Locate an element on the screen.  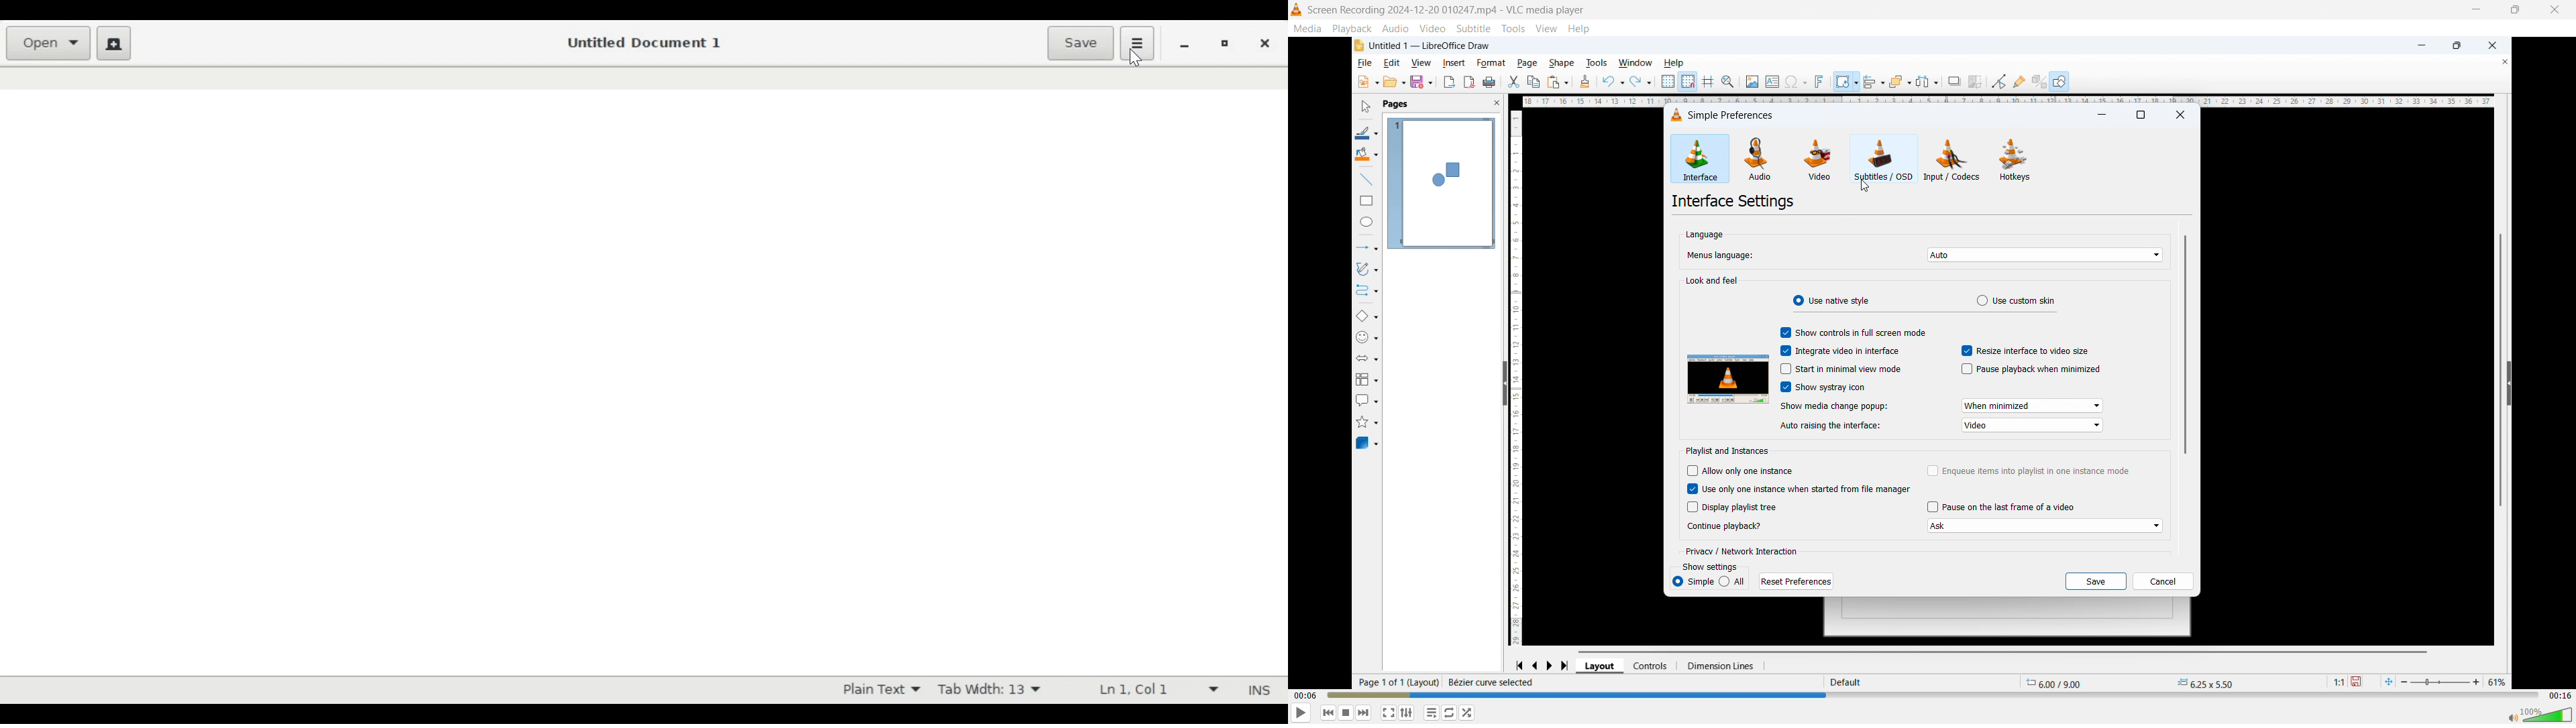
Integrate video in interface  is located at coordinates (1841, 350).